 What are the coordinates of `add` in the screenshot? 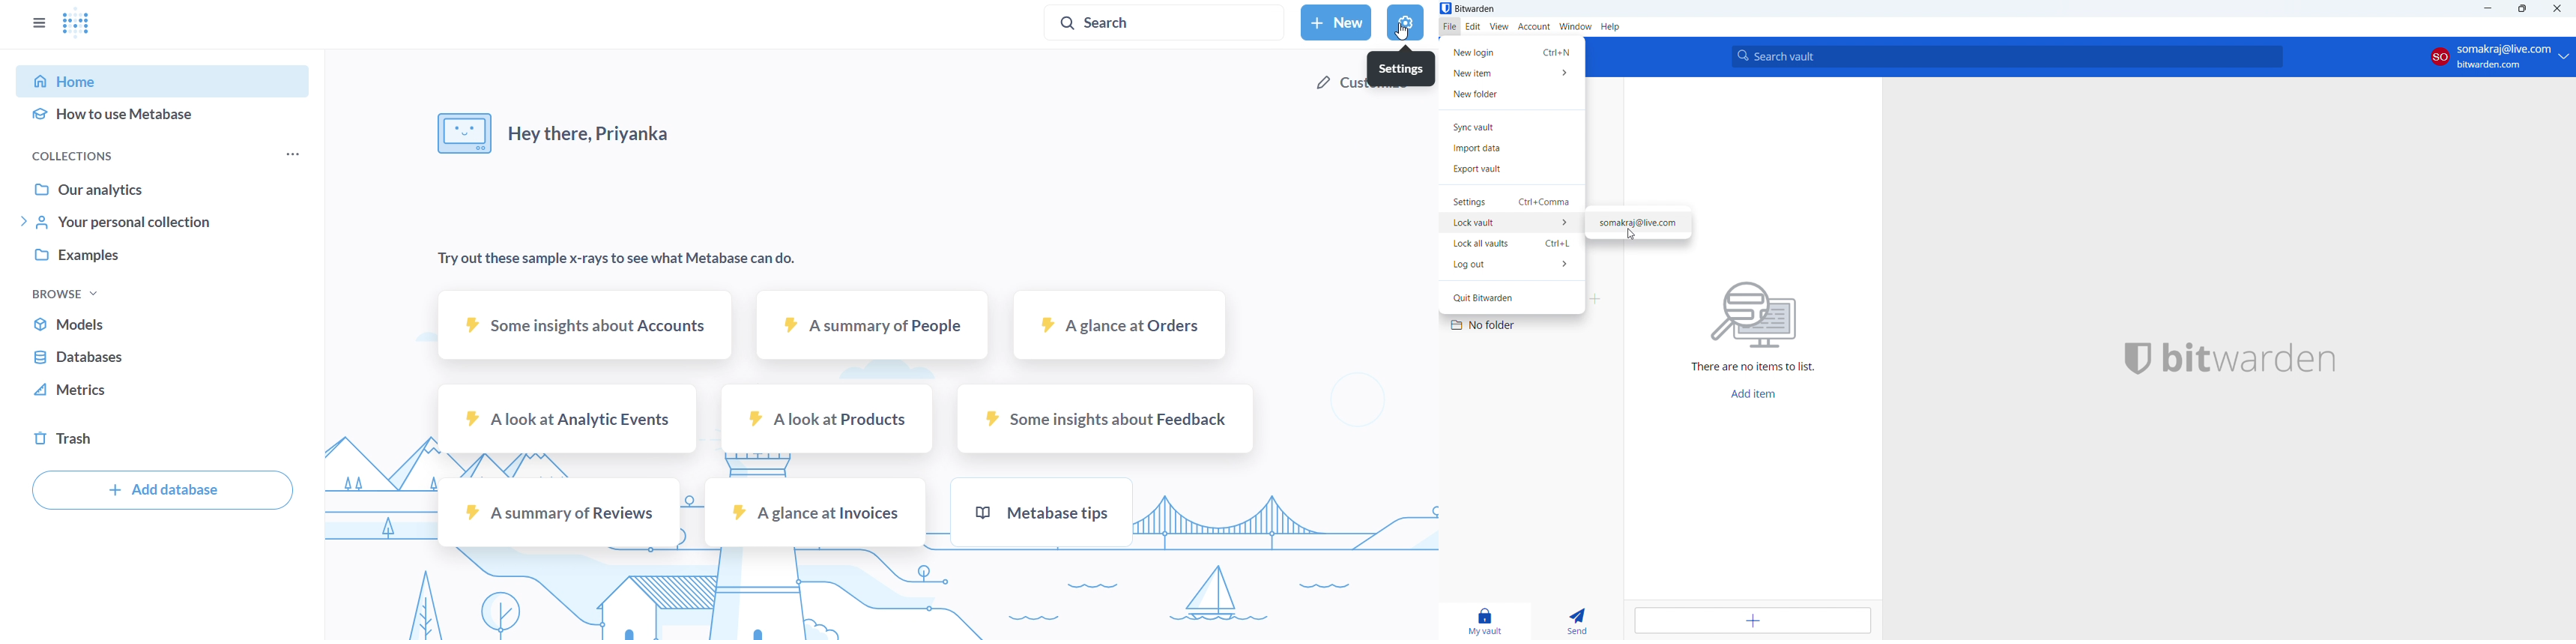 It's located at (1753, 621).